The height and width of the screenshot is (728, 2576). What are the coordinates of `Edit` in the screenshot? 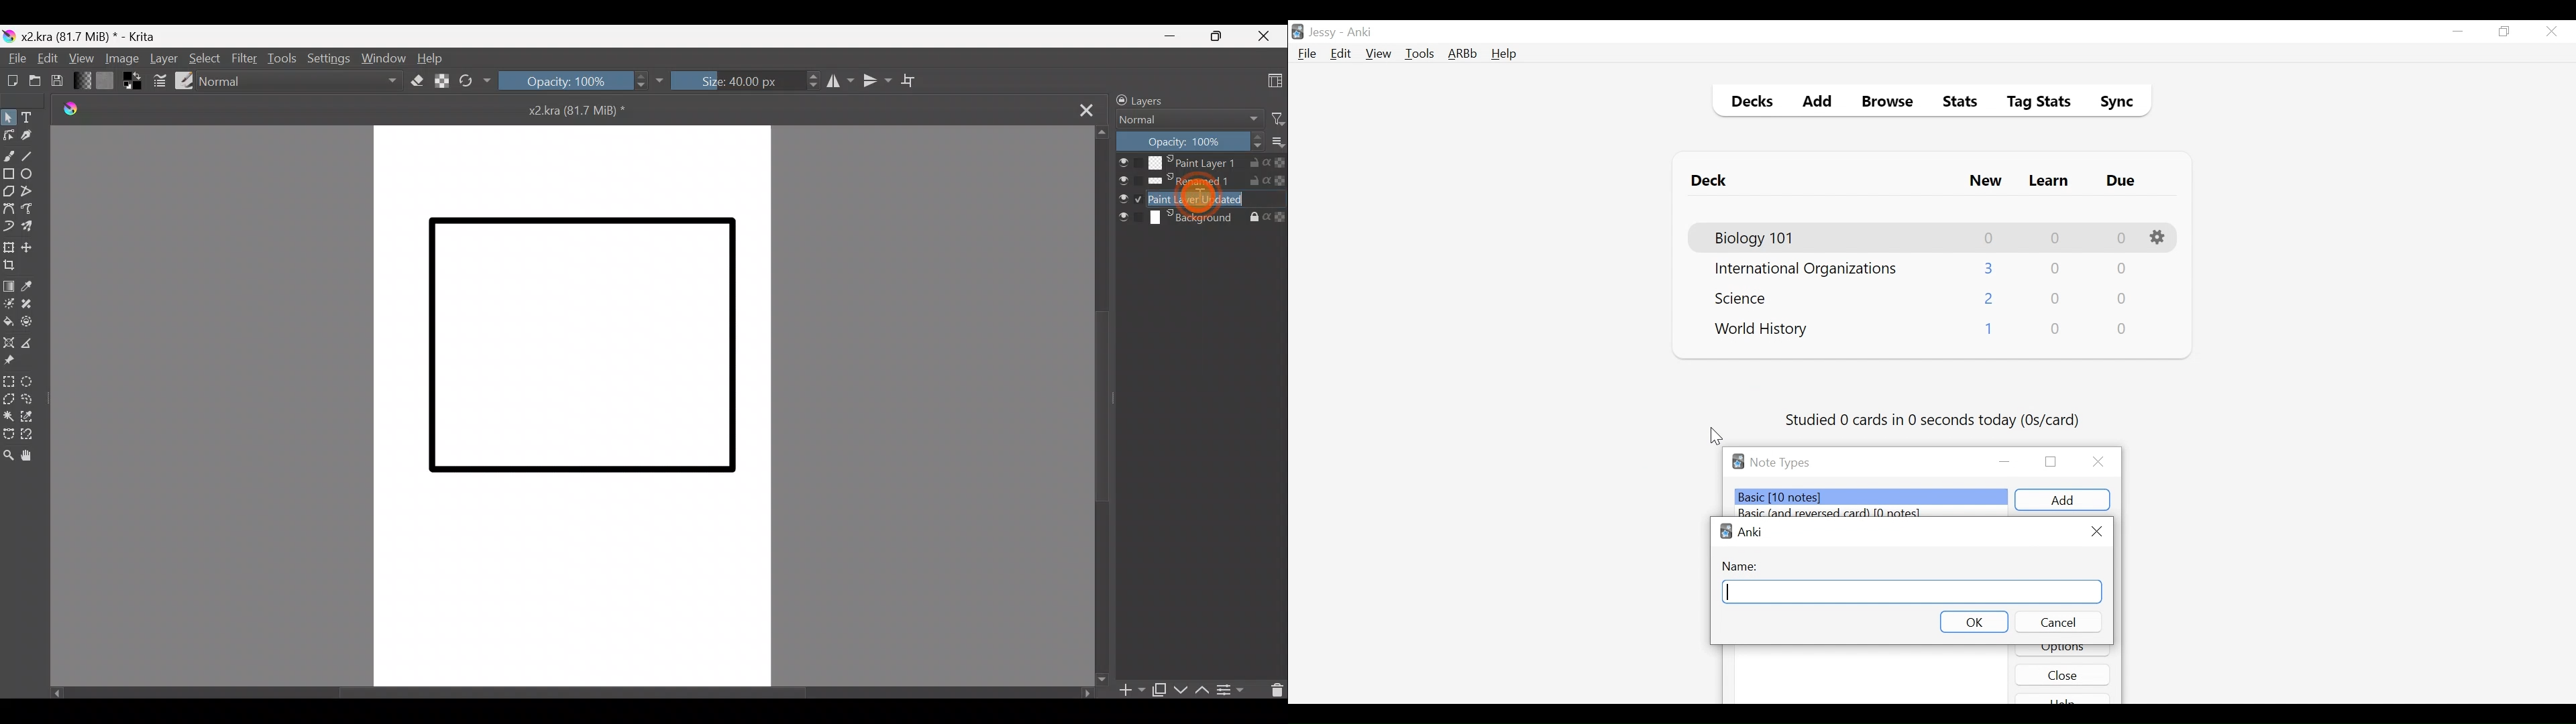 It's located at (46, 58).